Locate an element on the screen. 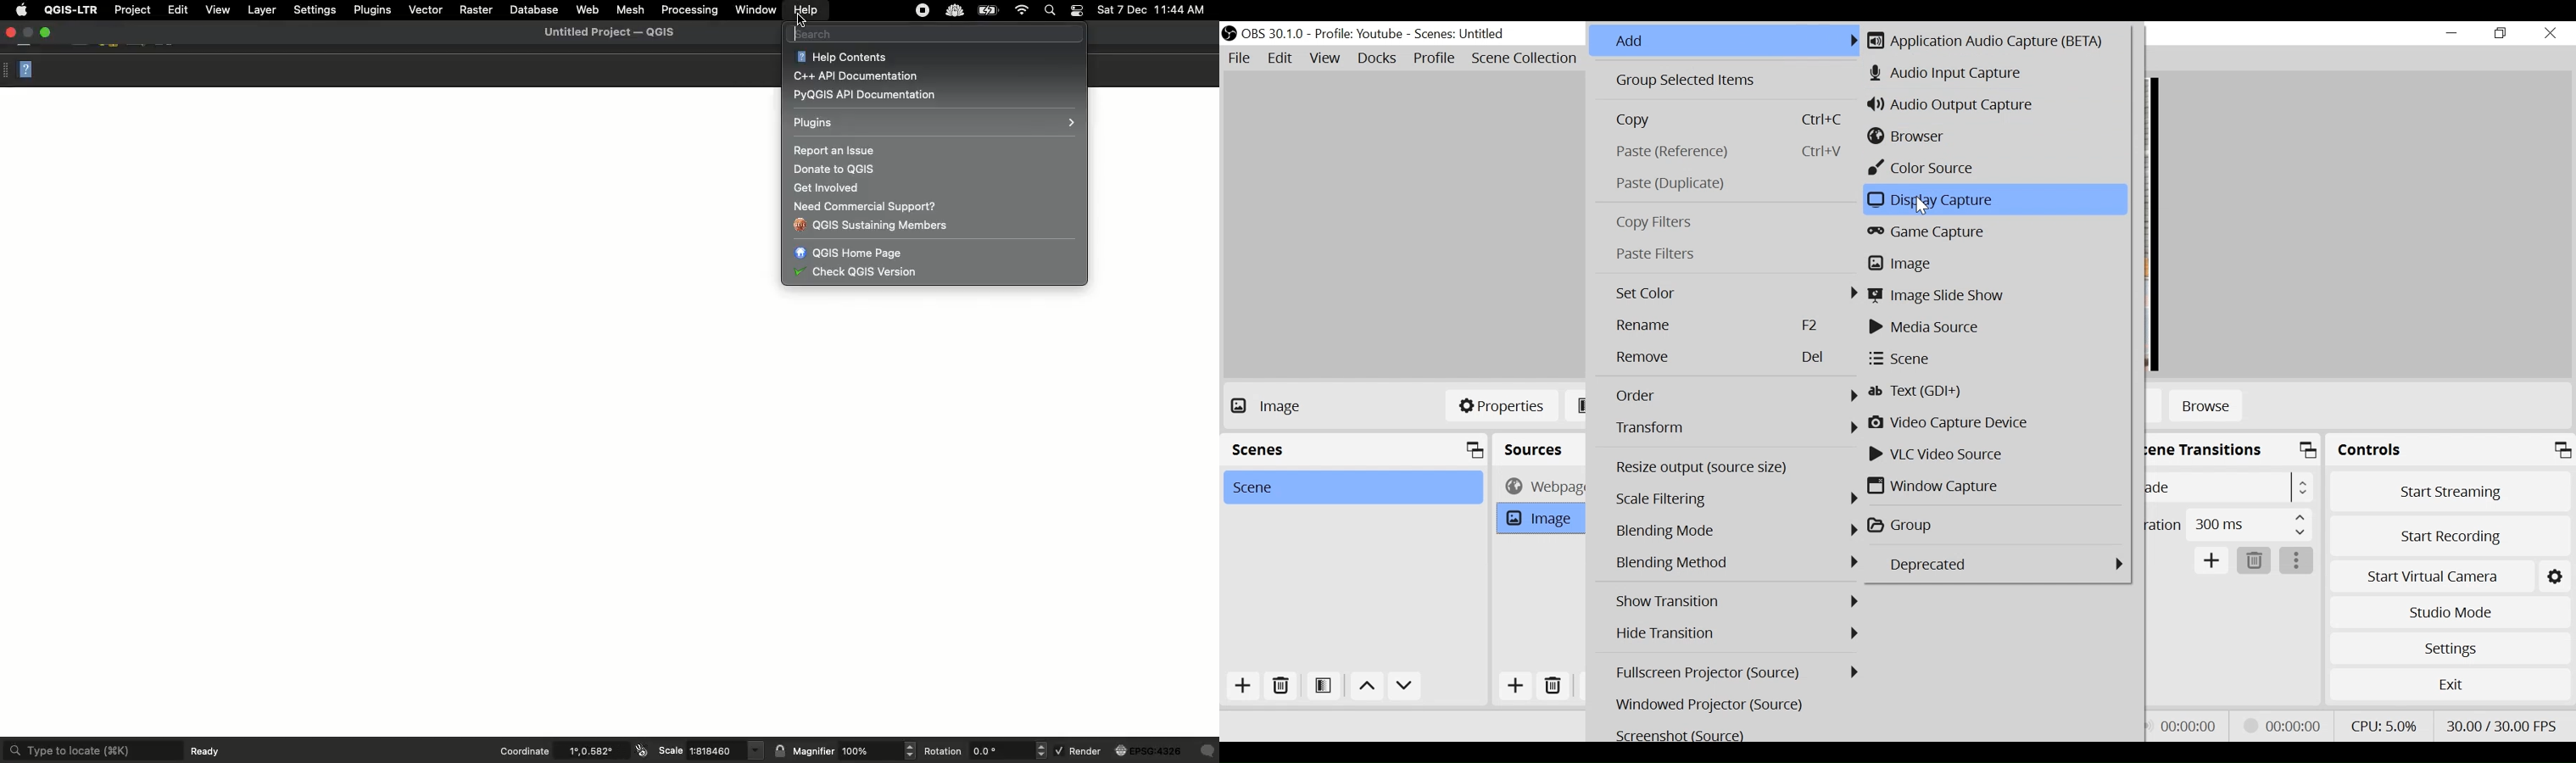 The width and height of the screenshot is (2576, 784). minimize is located at coordinates (2451, 33).